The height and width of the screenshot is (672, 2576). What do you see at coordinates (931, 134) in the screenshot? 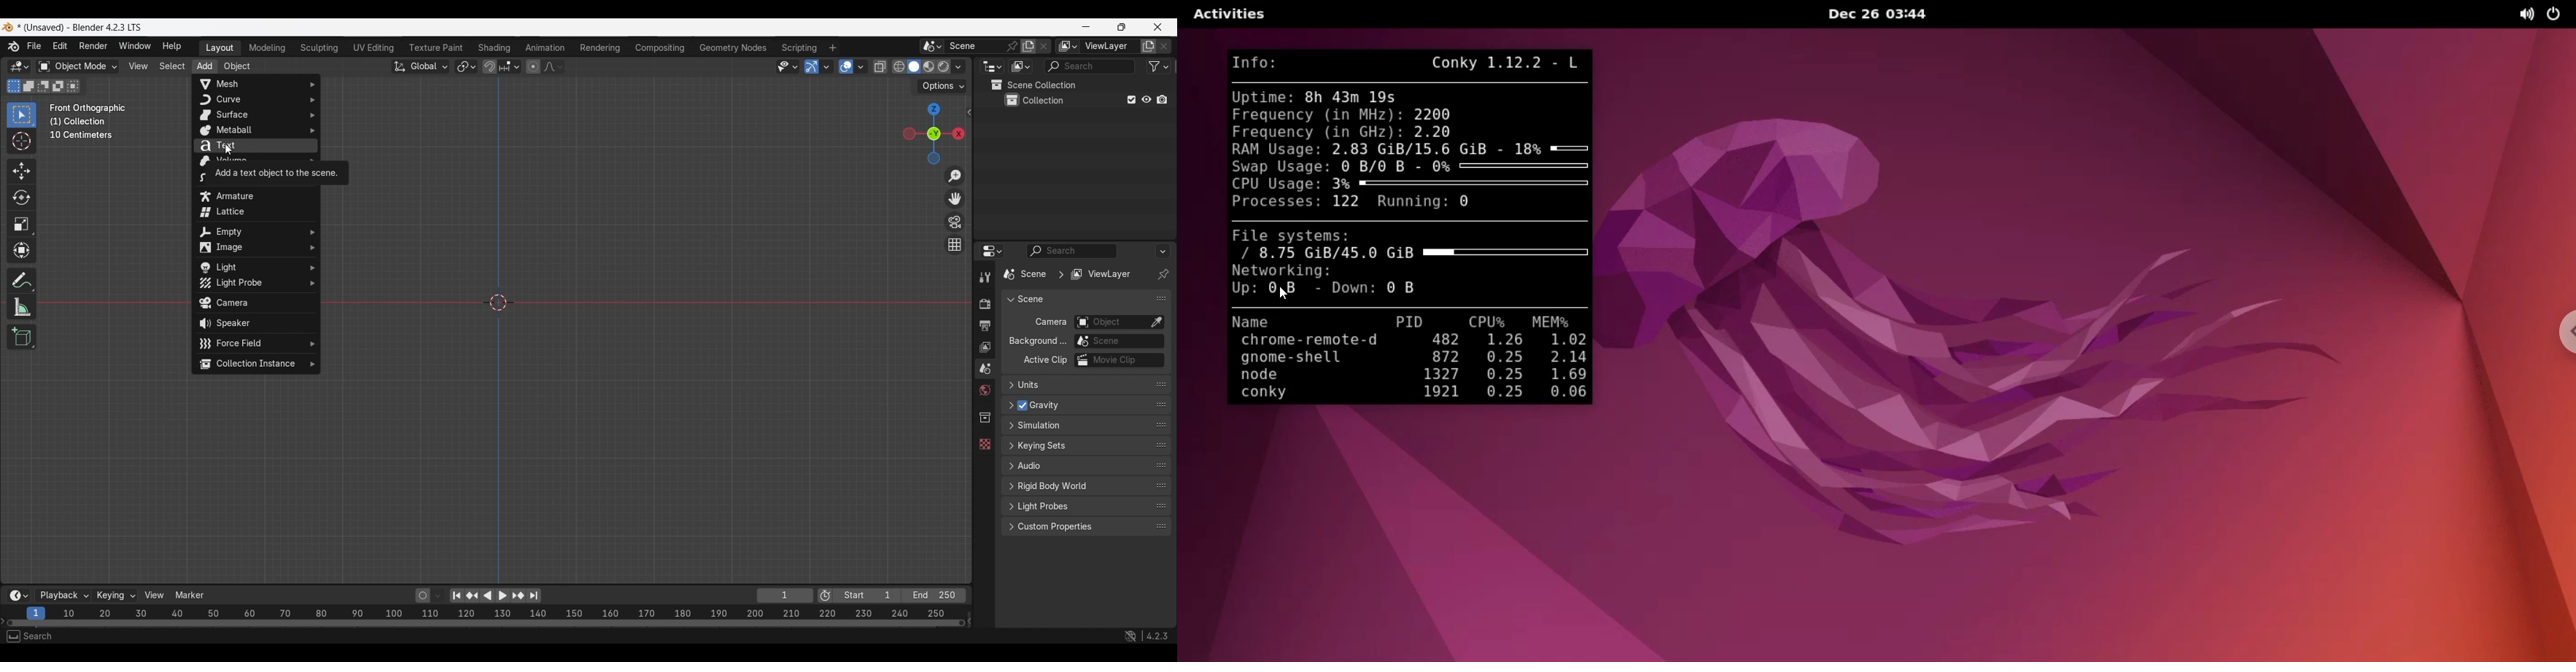
I see `Click to use a preset viewport` at bounding box center [931, 134].